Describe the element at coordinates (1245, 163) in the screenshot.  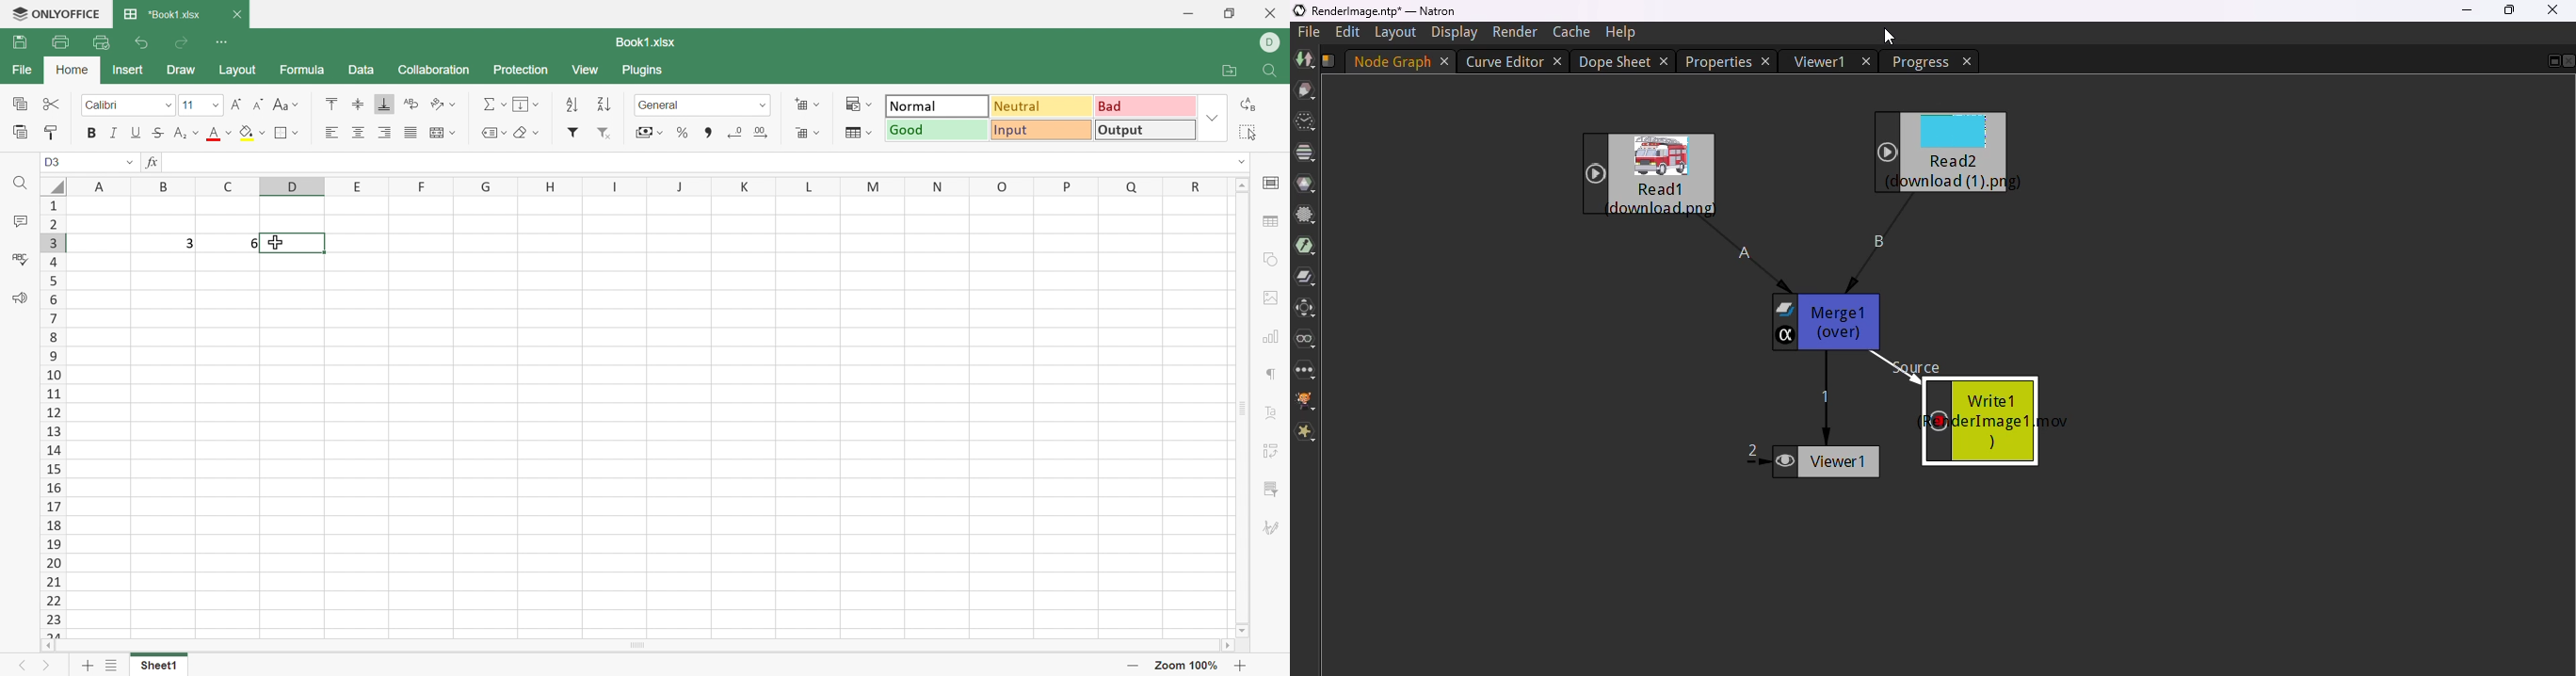
I see `dROP DOWN` at that location.